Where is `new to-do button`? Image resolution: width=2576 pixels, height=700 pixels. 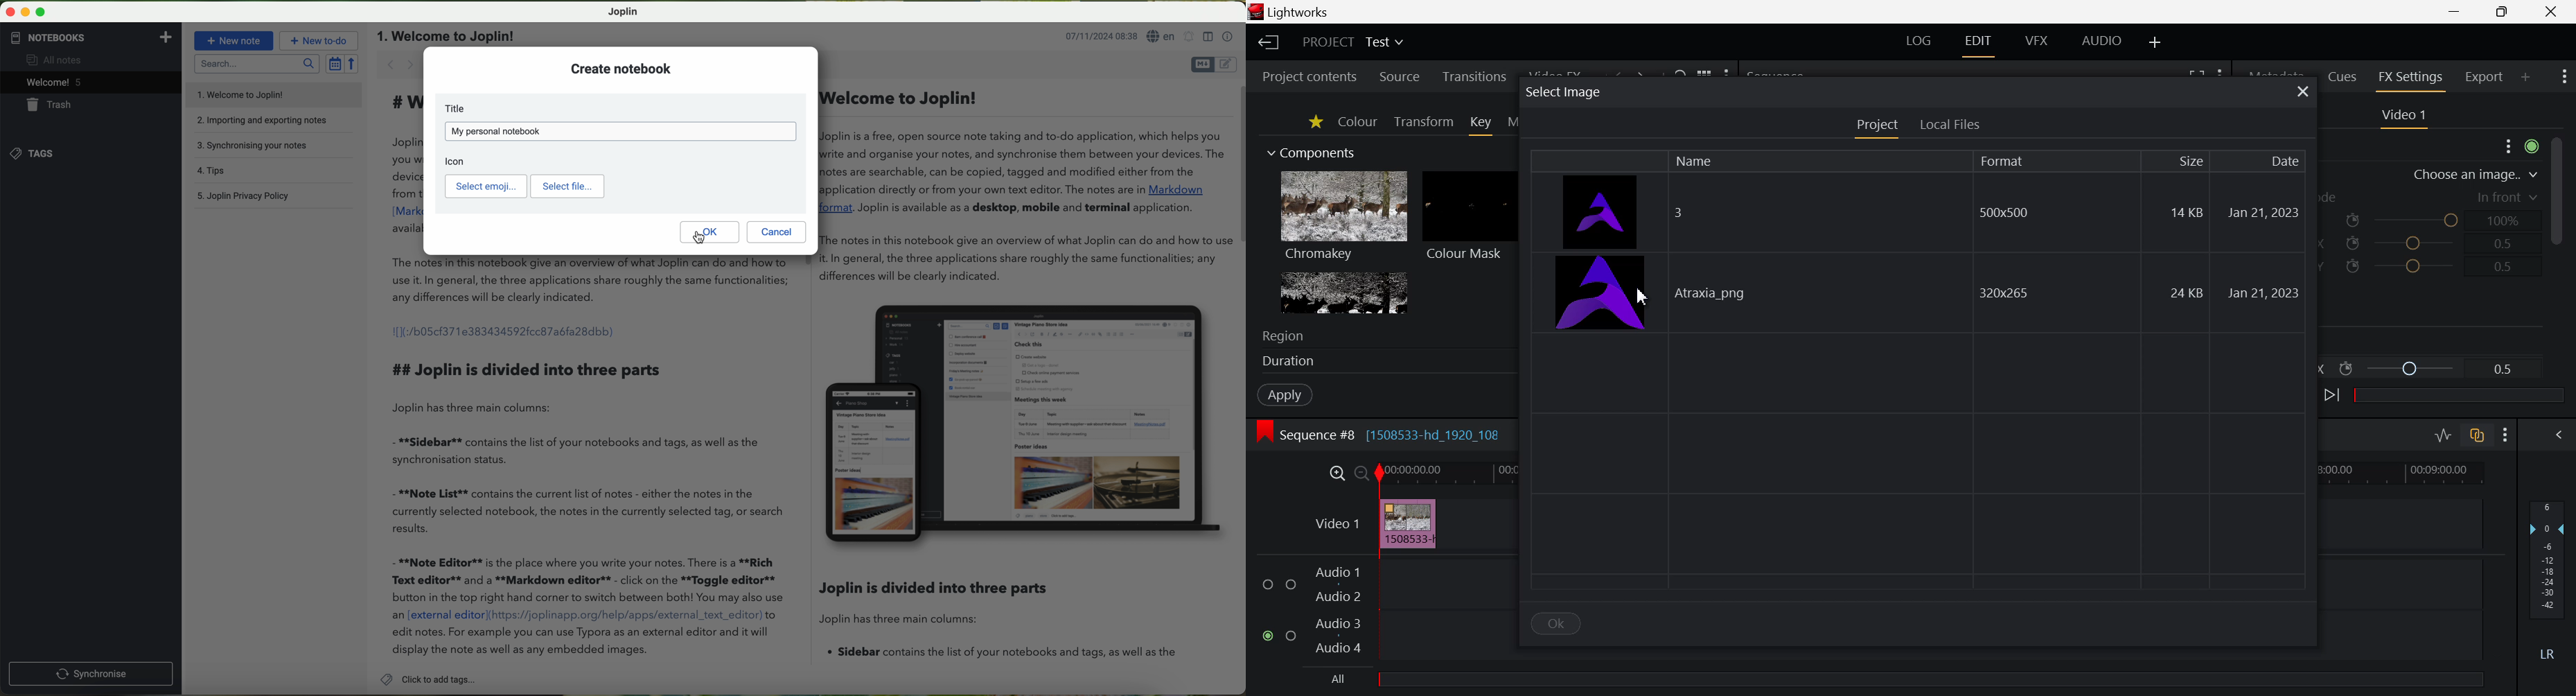
new to-do button is located at coordinates (319, 41).